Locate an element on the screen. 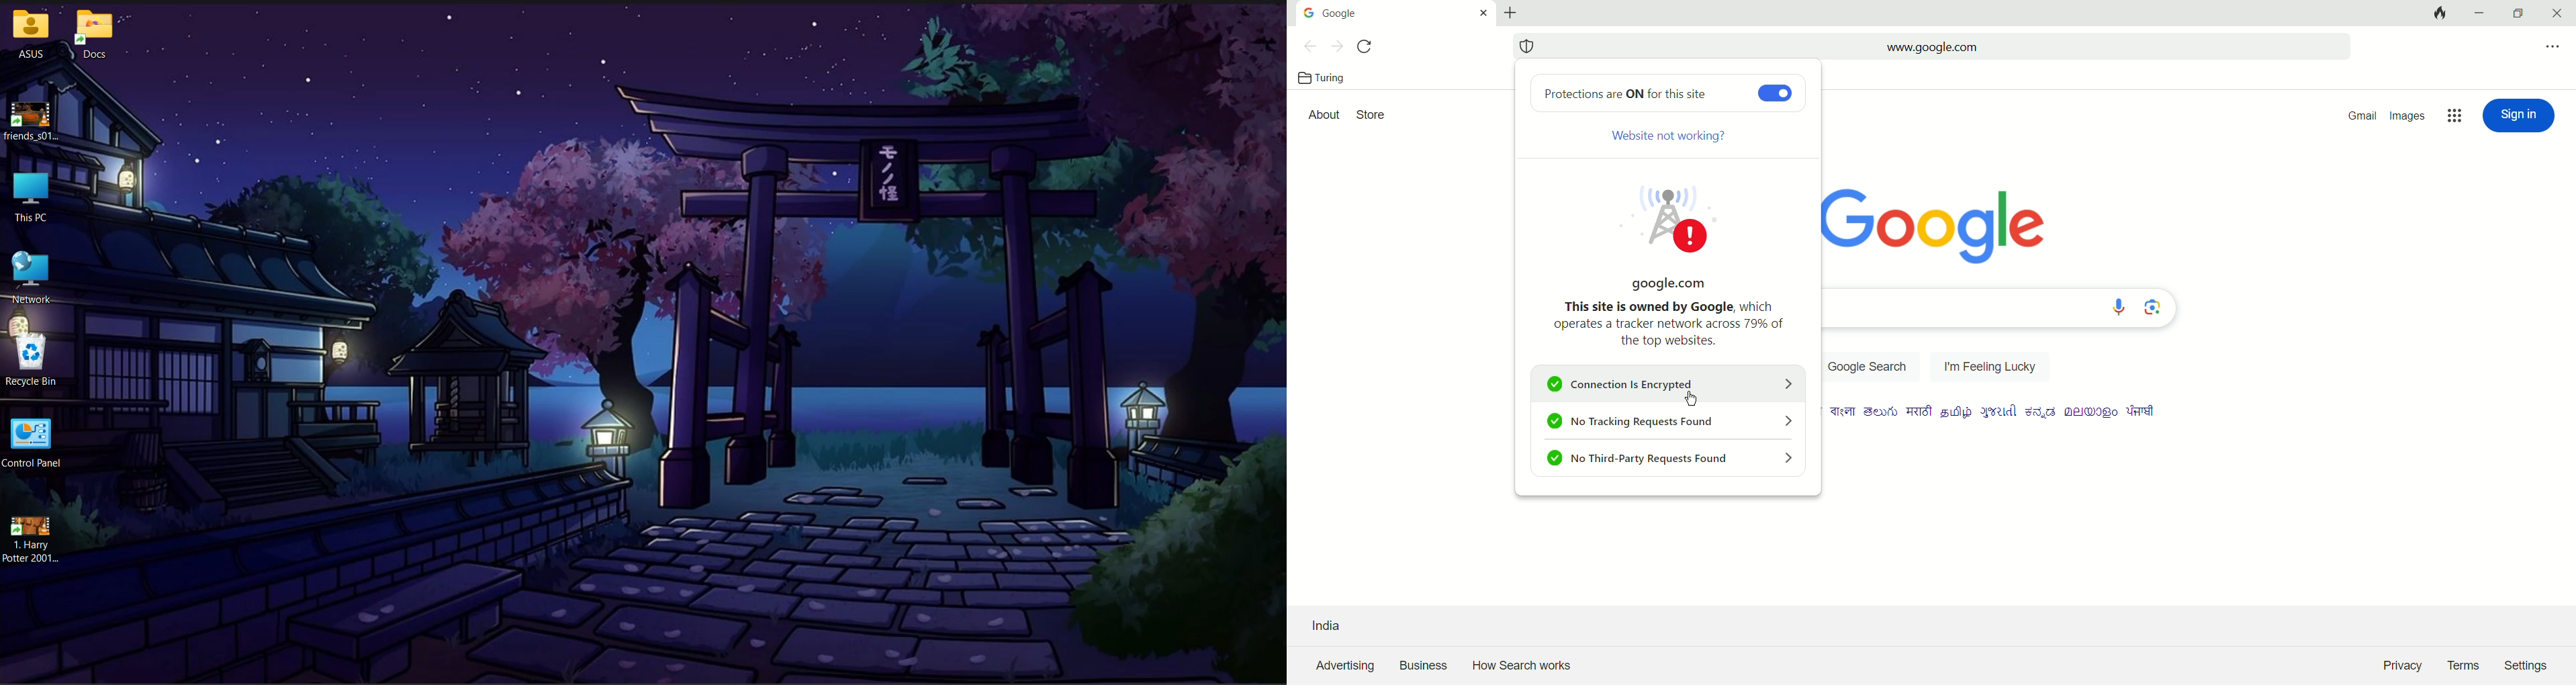 The height and width of the screenshot is (700, 2576). control Panel is located at coordinates (36, 444).